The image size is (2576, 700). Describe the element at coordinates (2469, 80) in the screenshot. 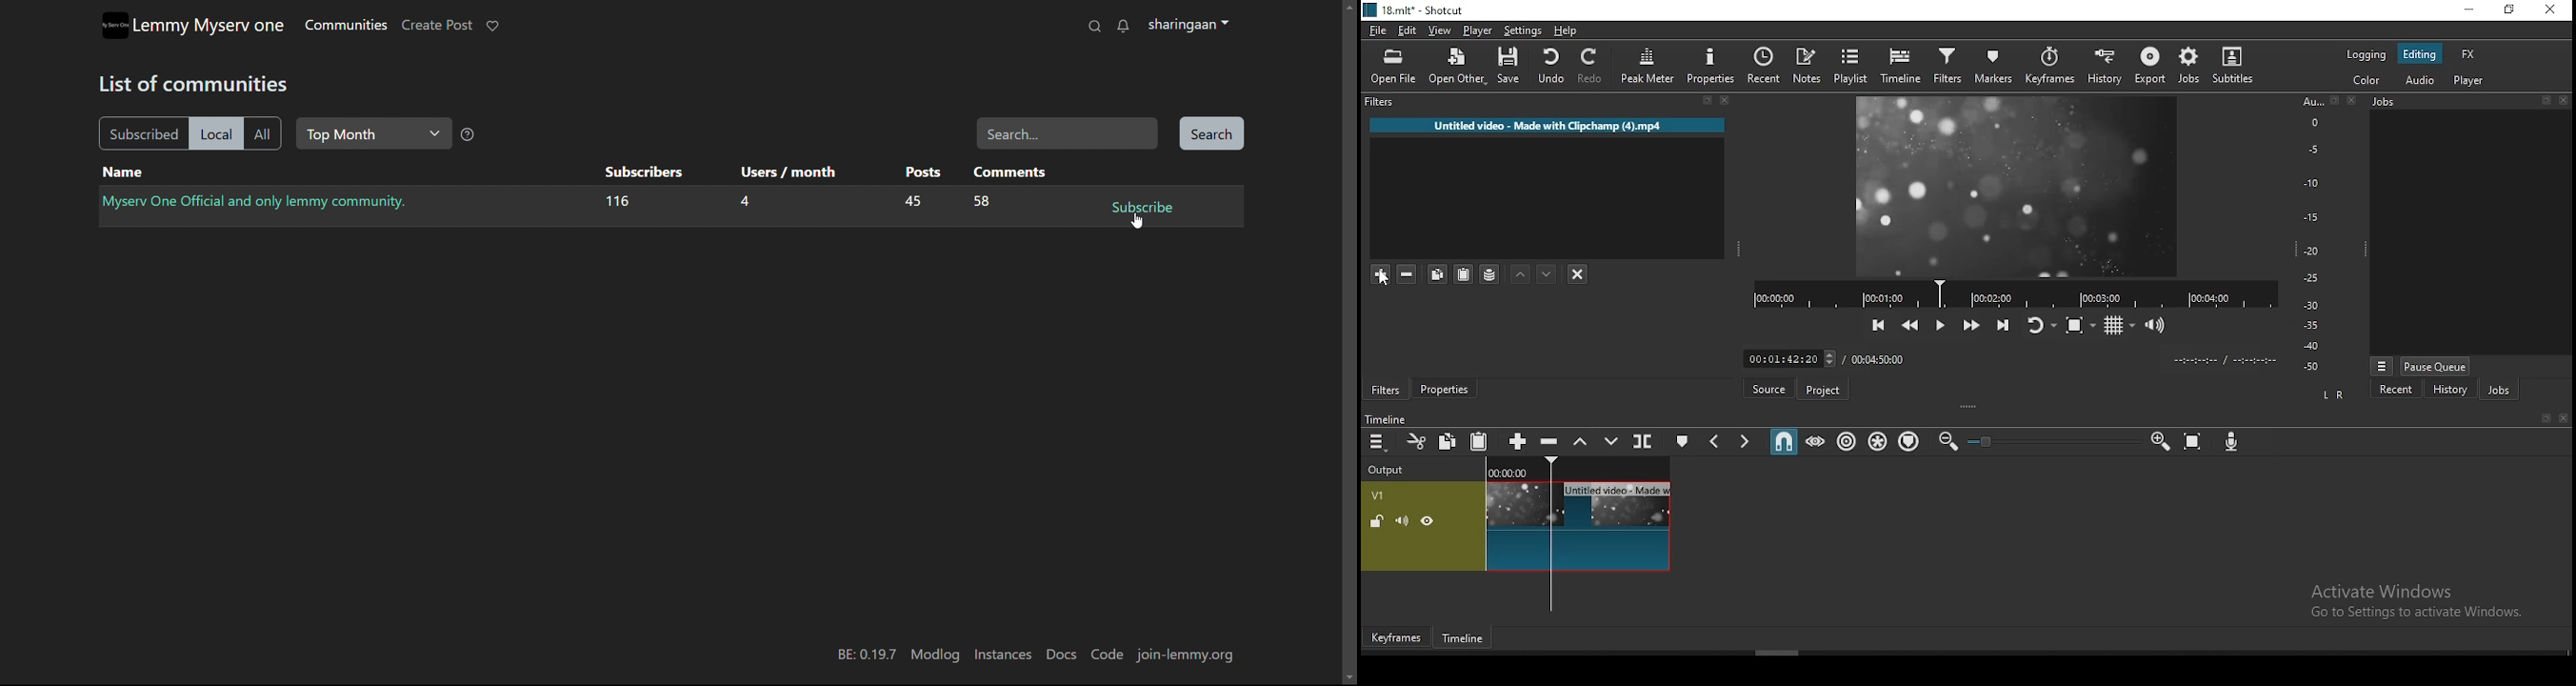

I see `player` at that location.